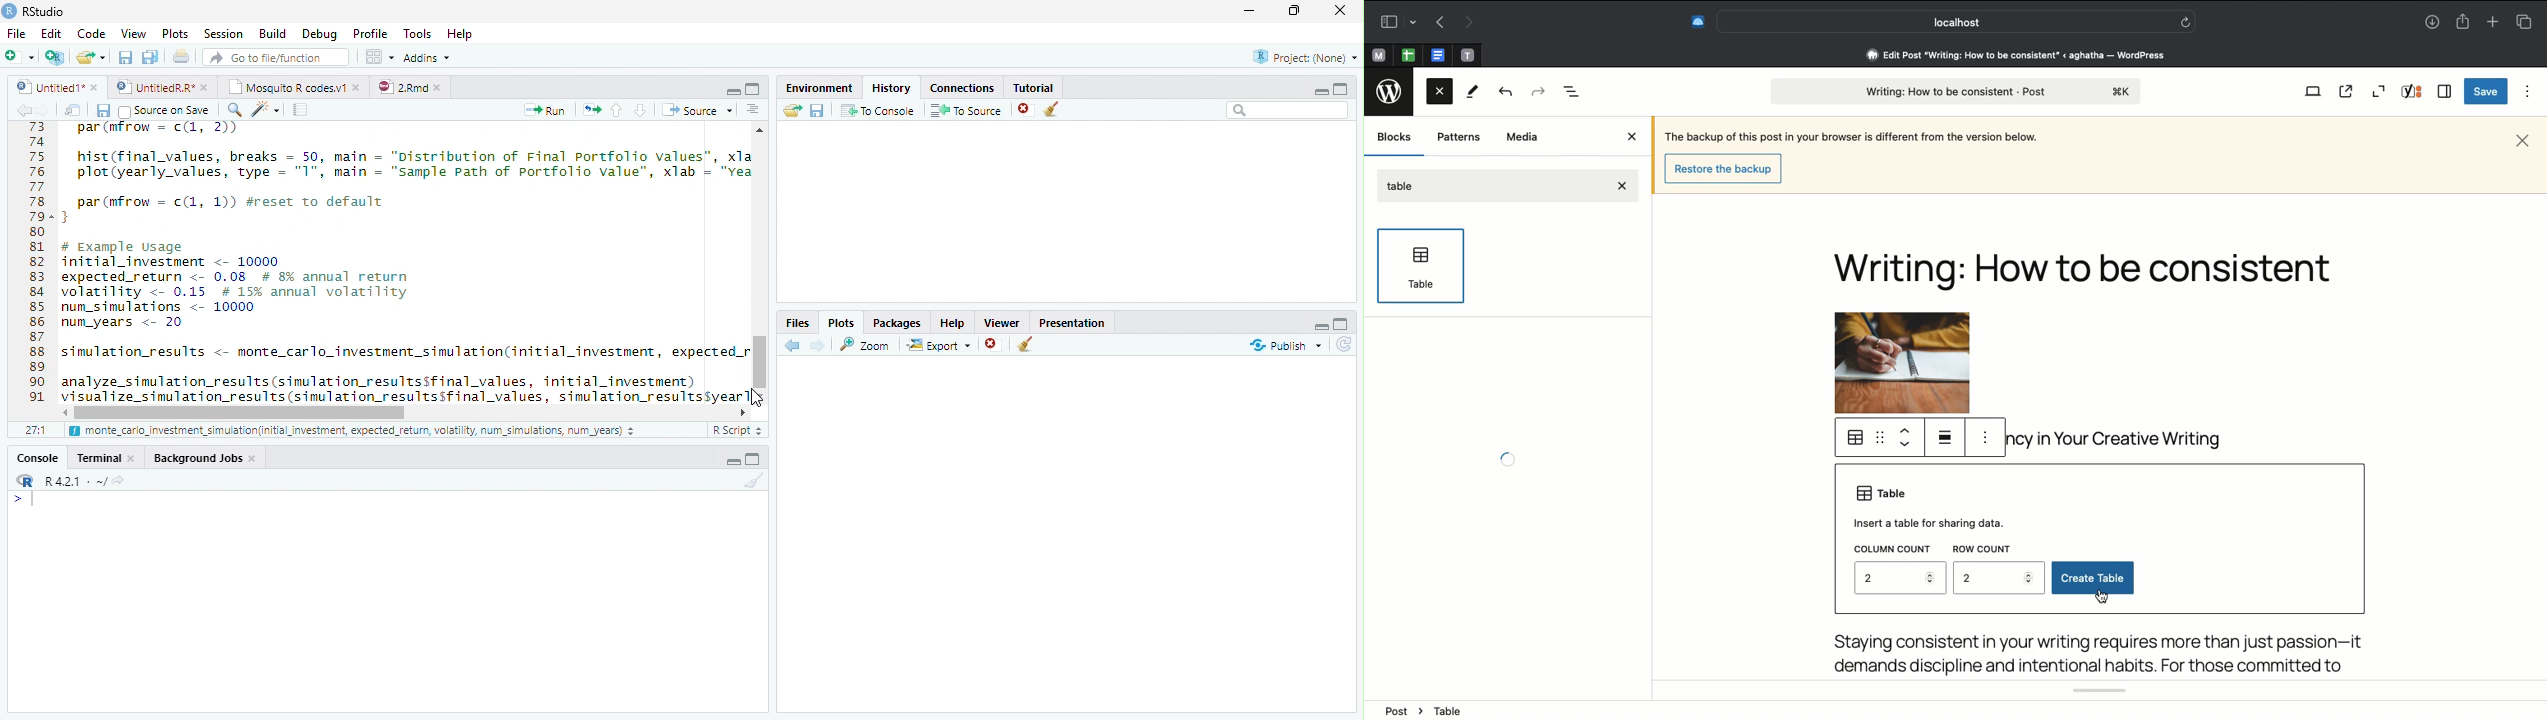 The height and width of the screenshot is (728, 2548). Describe the element at coordinates (758, 399) in the screenshot. I see `Mouse Cursor` at that location.